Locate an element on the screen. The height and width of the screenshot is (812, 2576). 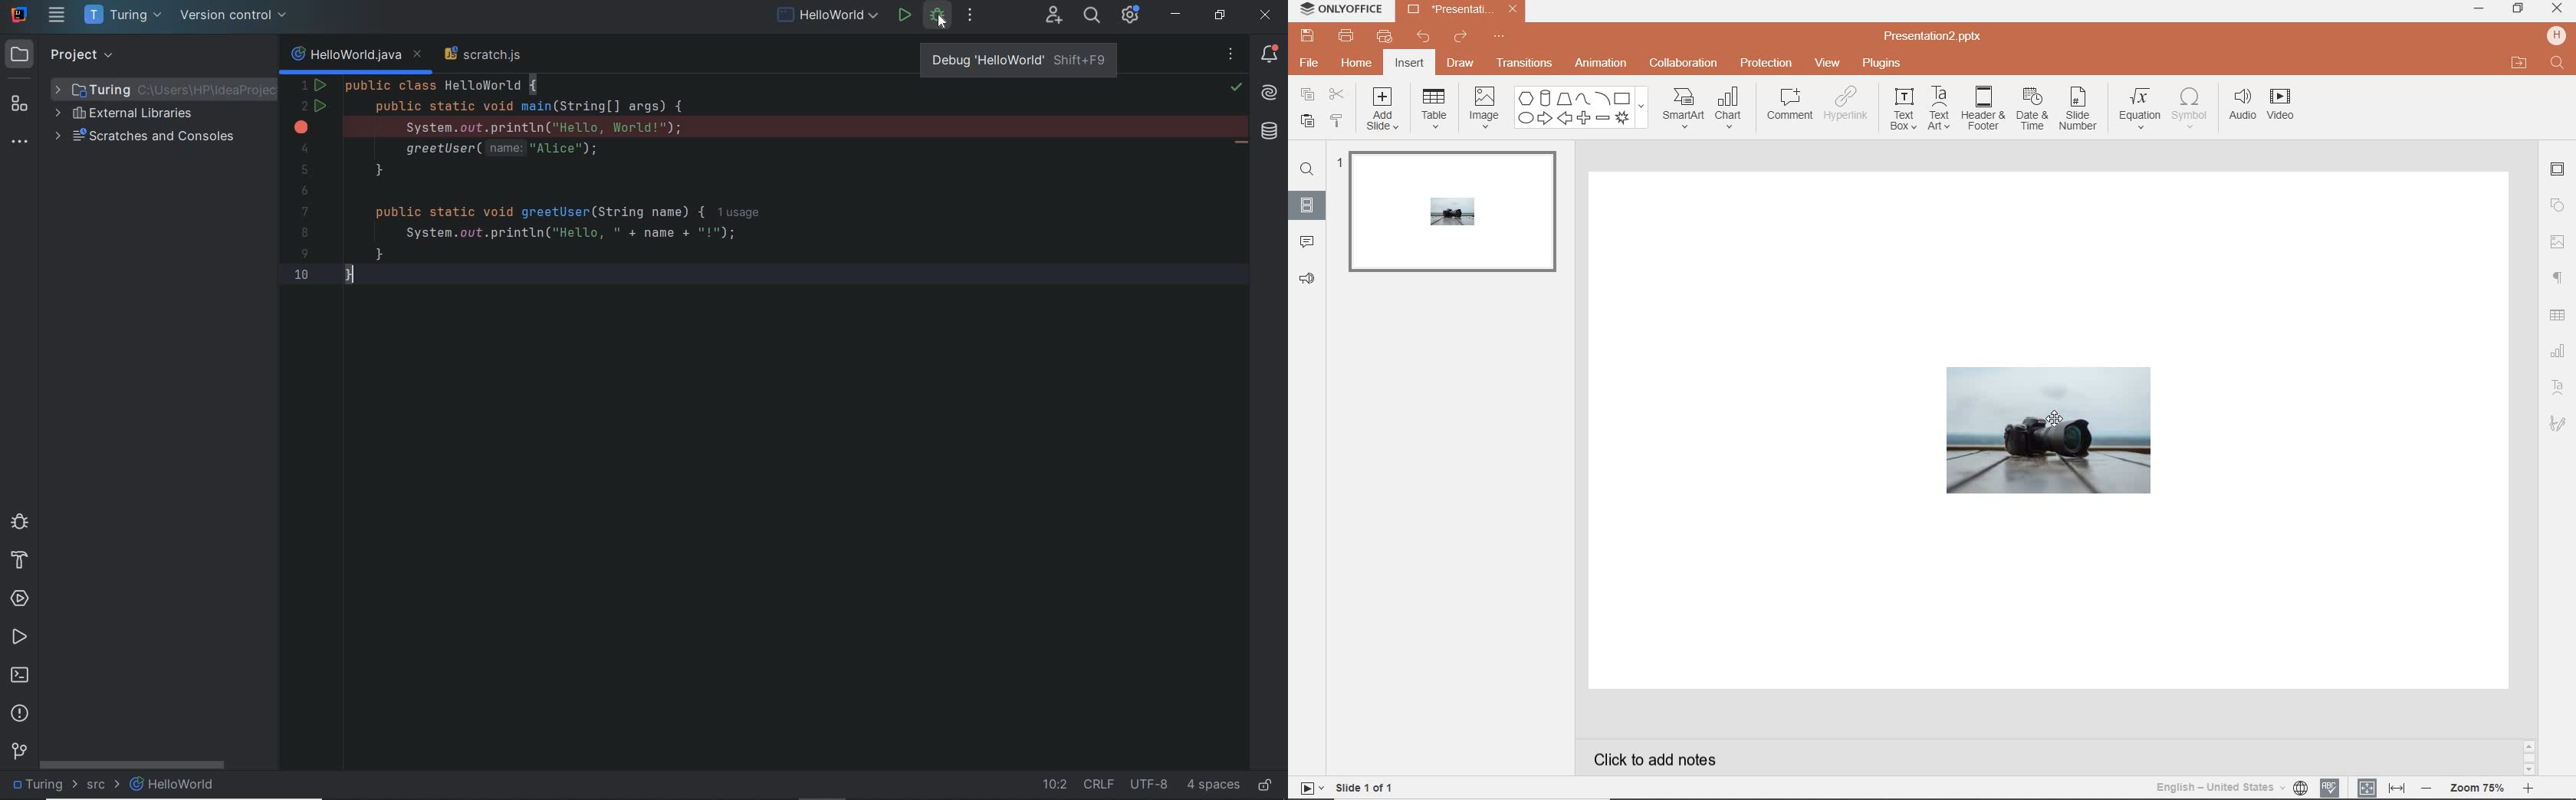
shape is located at coordinates (2050, 431).